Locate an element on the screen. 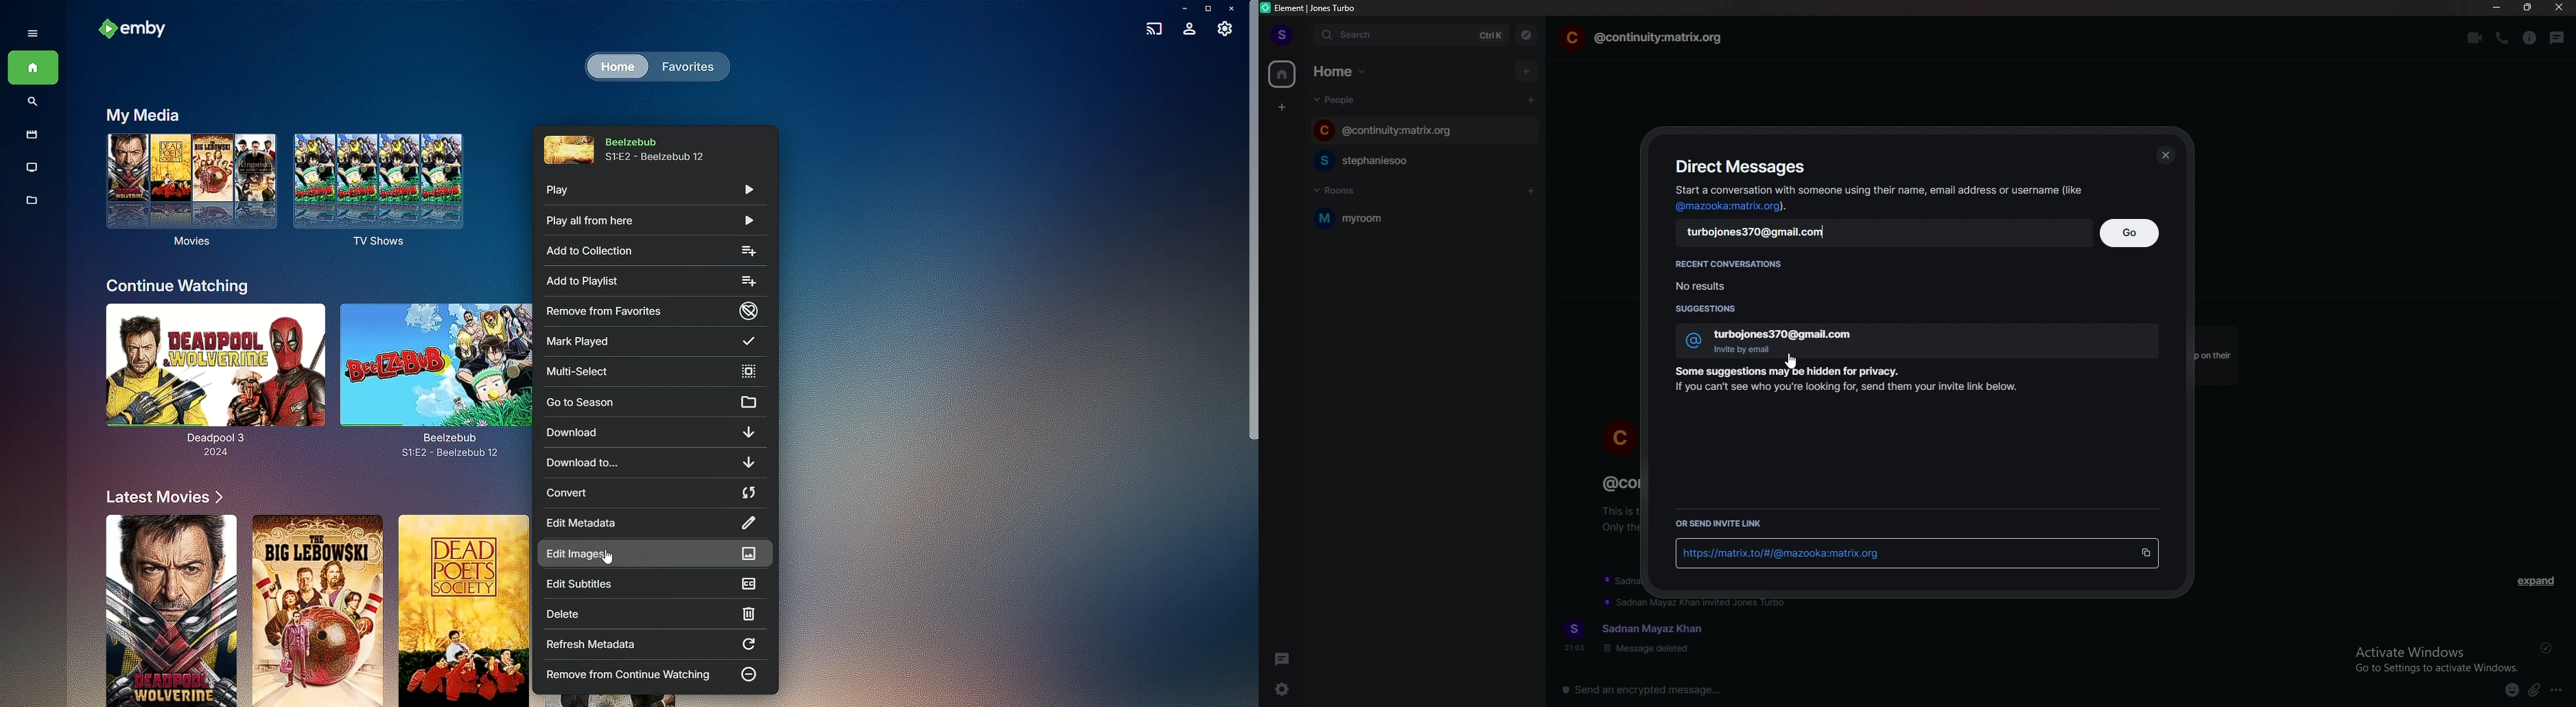  recent conversations is located at coordinates (1731, 262).